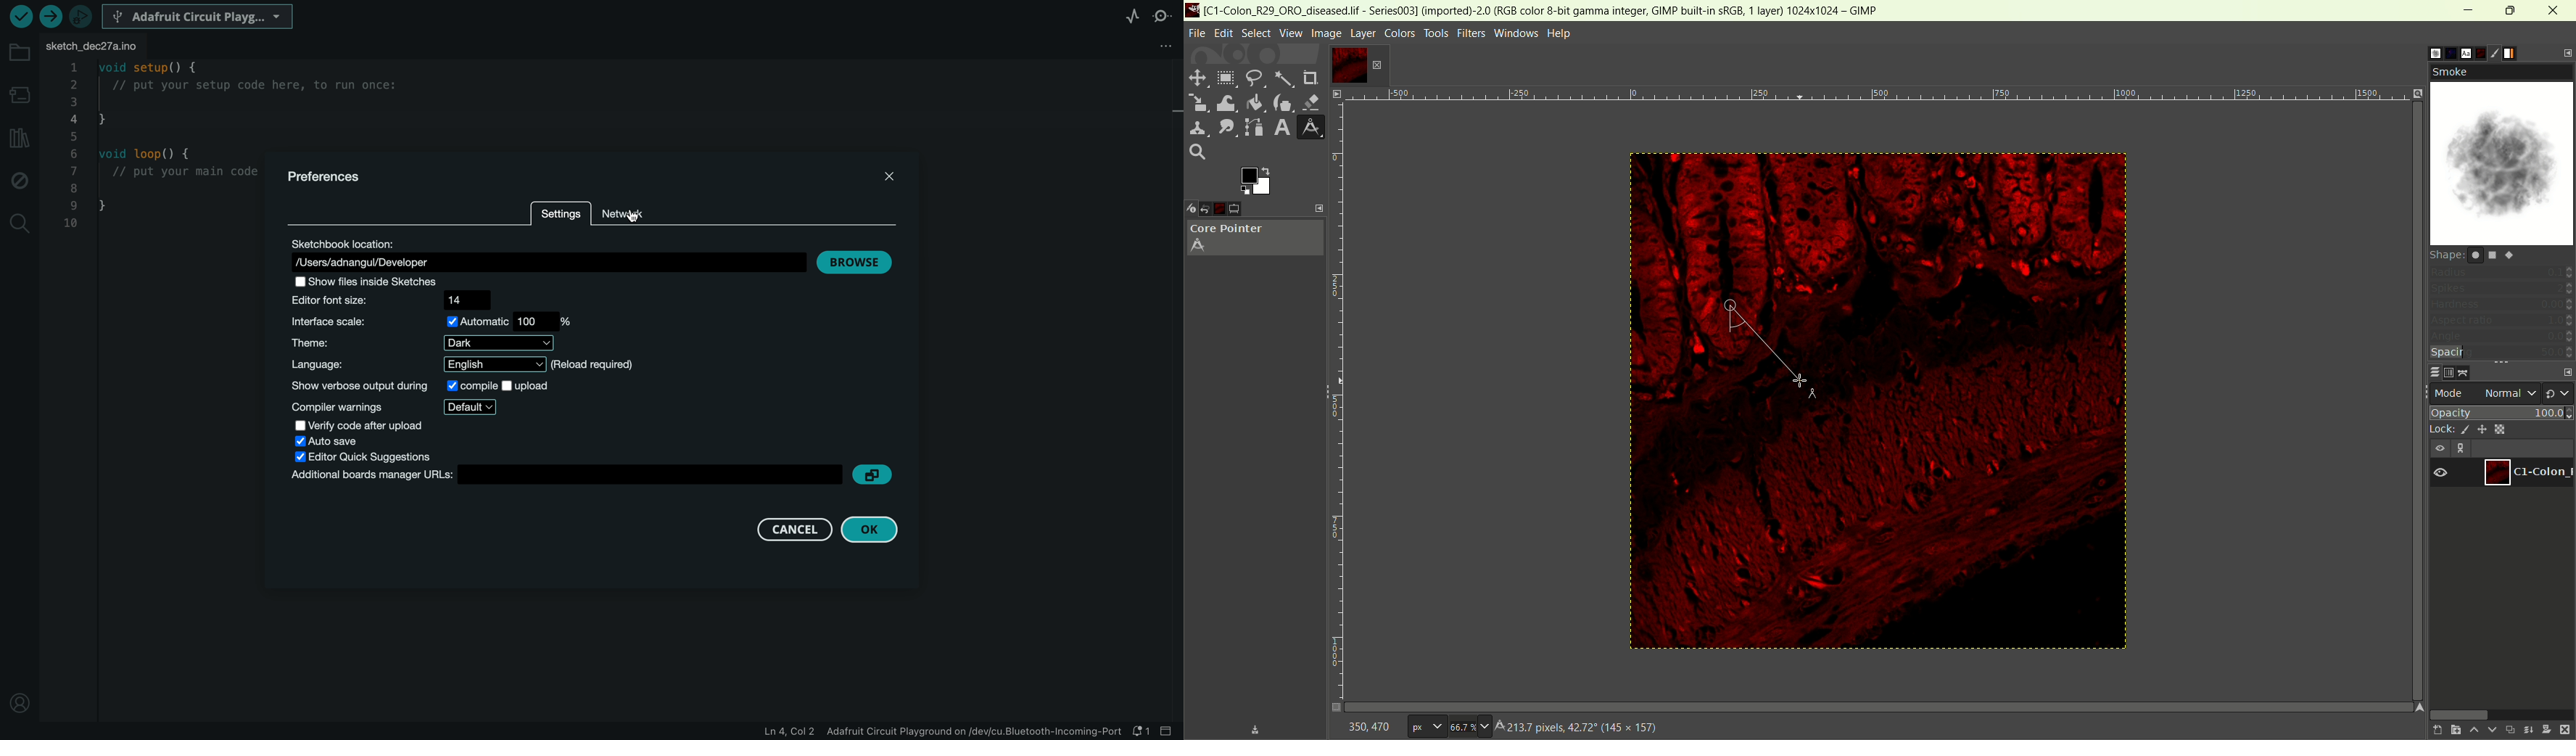  Describe the element at coordinates (1994, 409) in the screenshot. I see `image` at that location.